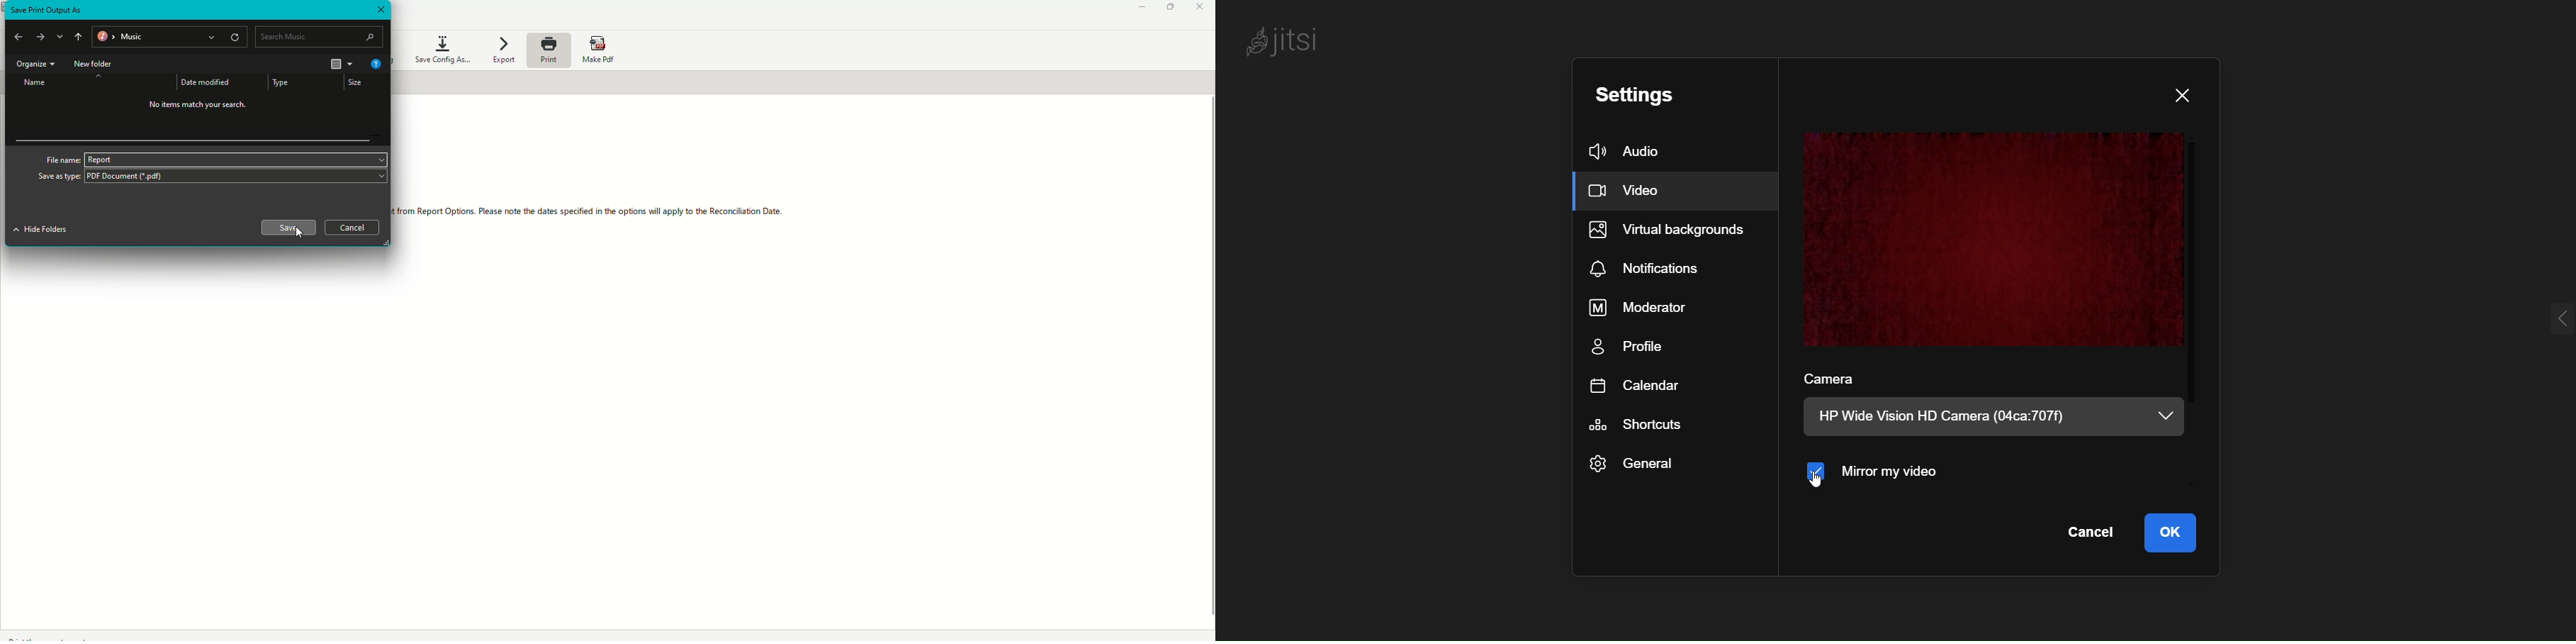 The image size is (2576, 644). What do you see at coordinates (1677, 228) in the screenshot?
I see `virtual background` at bounding box center [1677, 228].